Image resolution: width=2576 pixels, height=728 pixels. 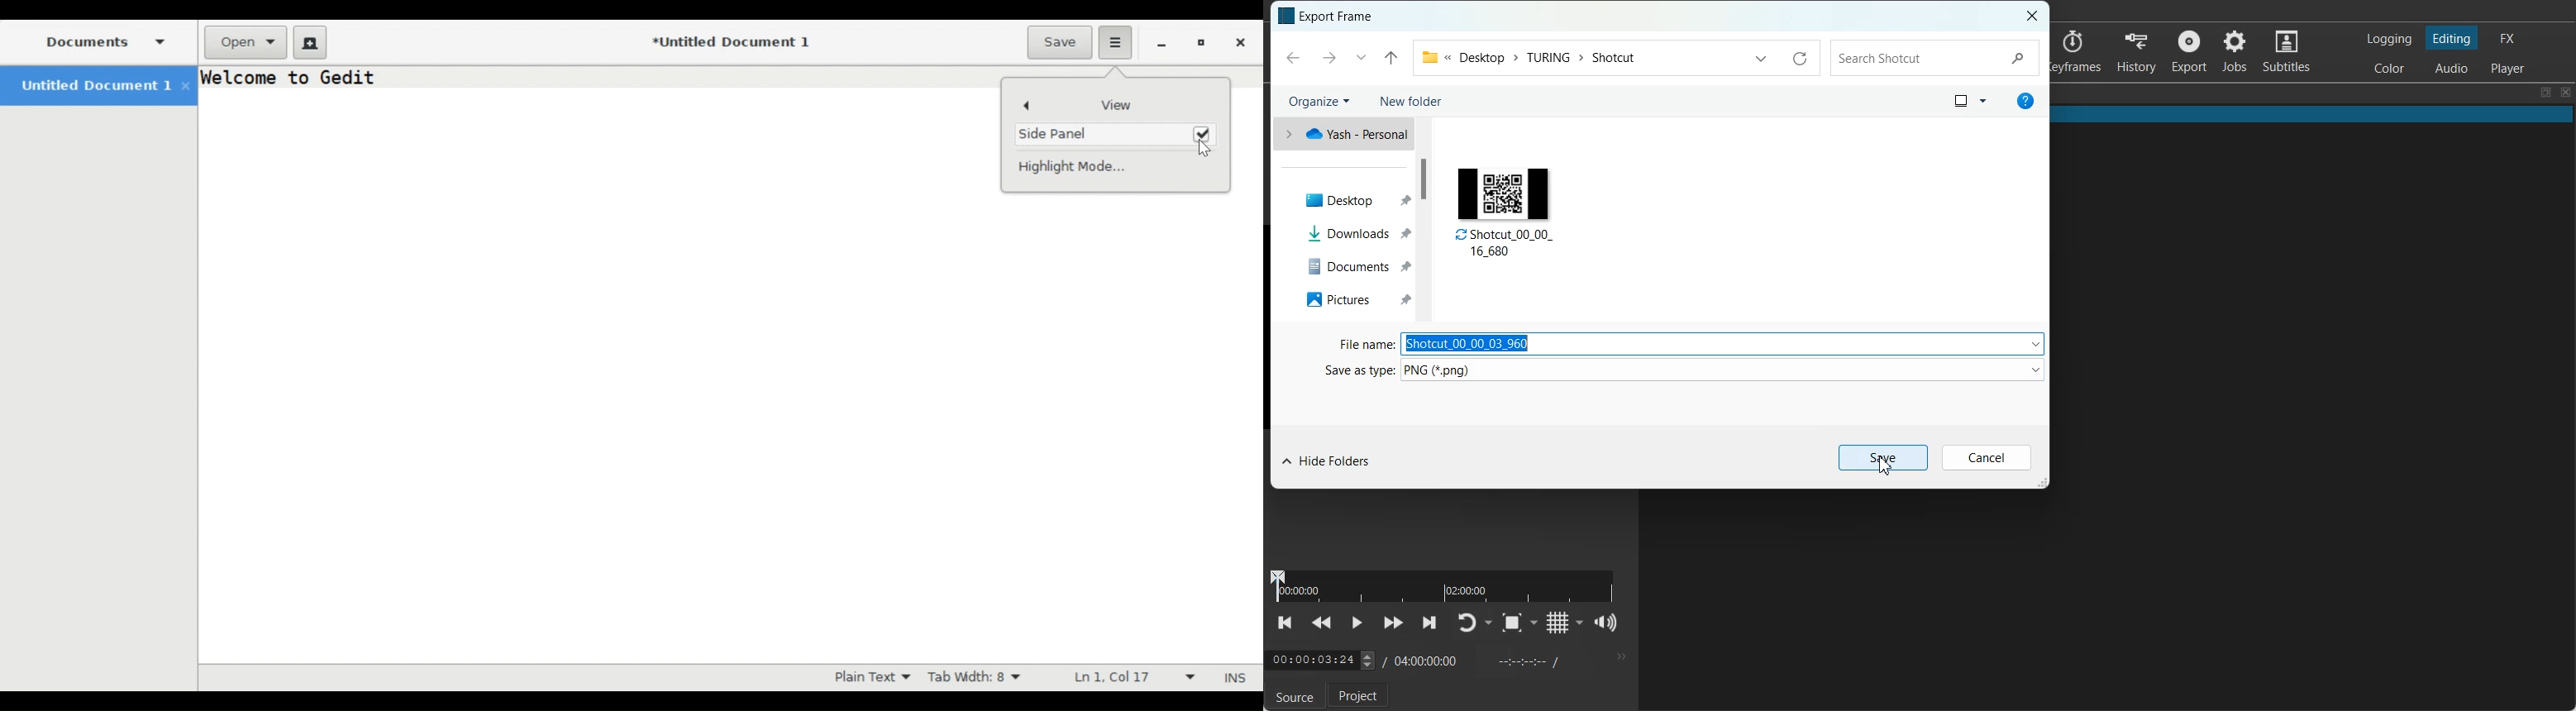 I want to click on Vertical Scroll bar, so click(x=1425, y=179).